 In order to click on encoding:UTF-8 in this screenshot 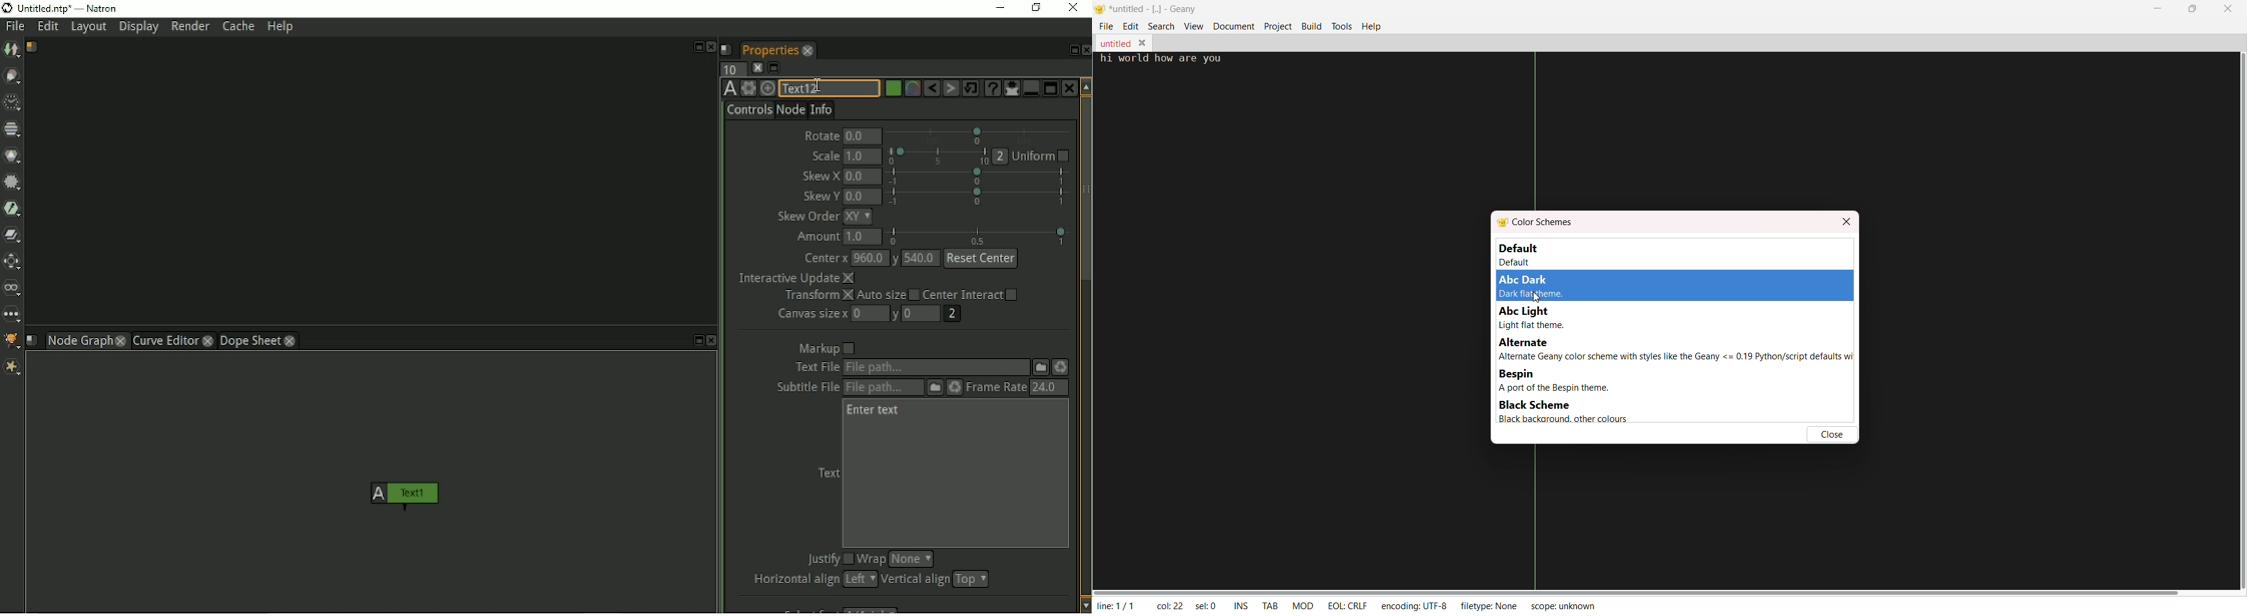, I will do `click(1417, 604)`.